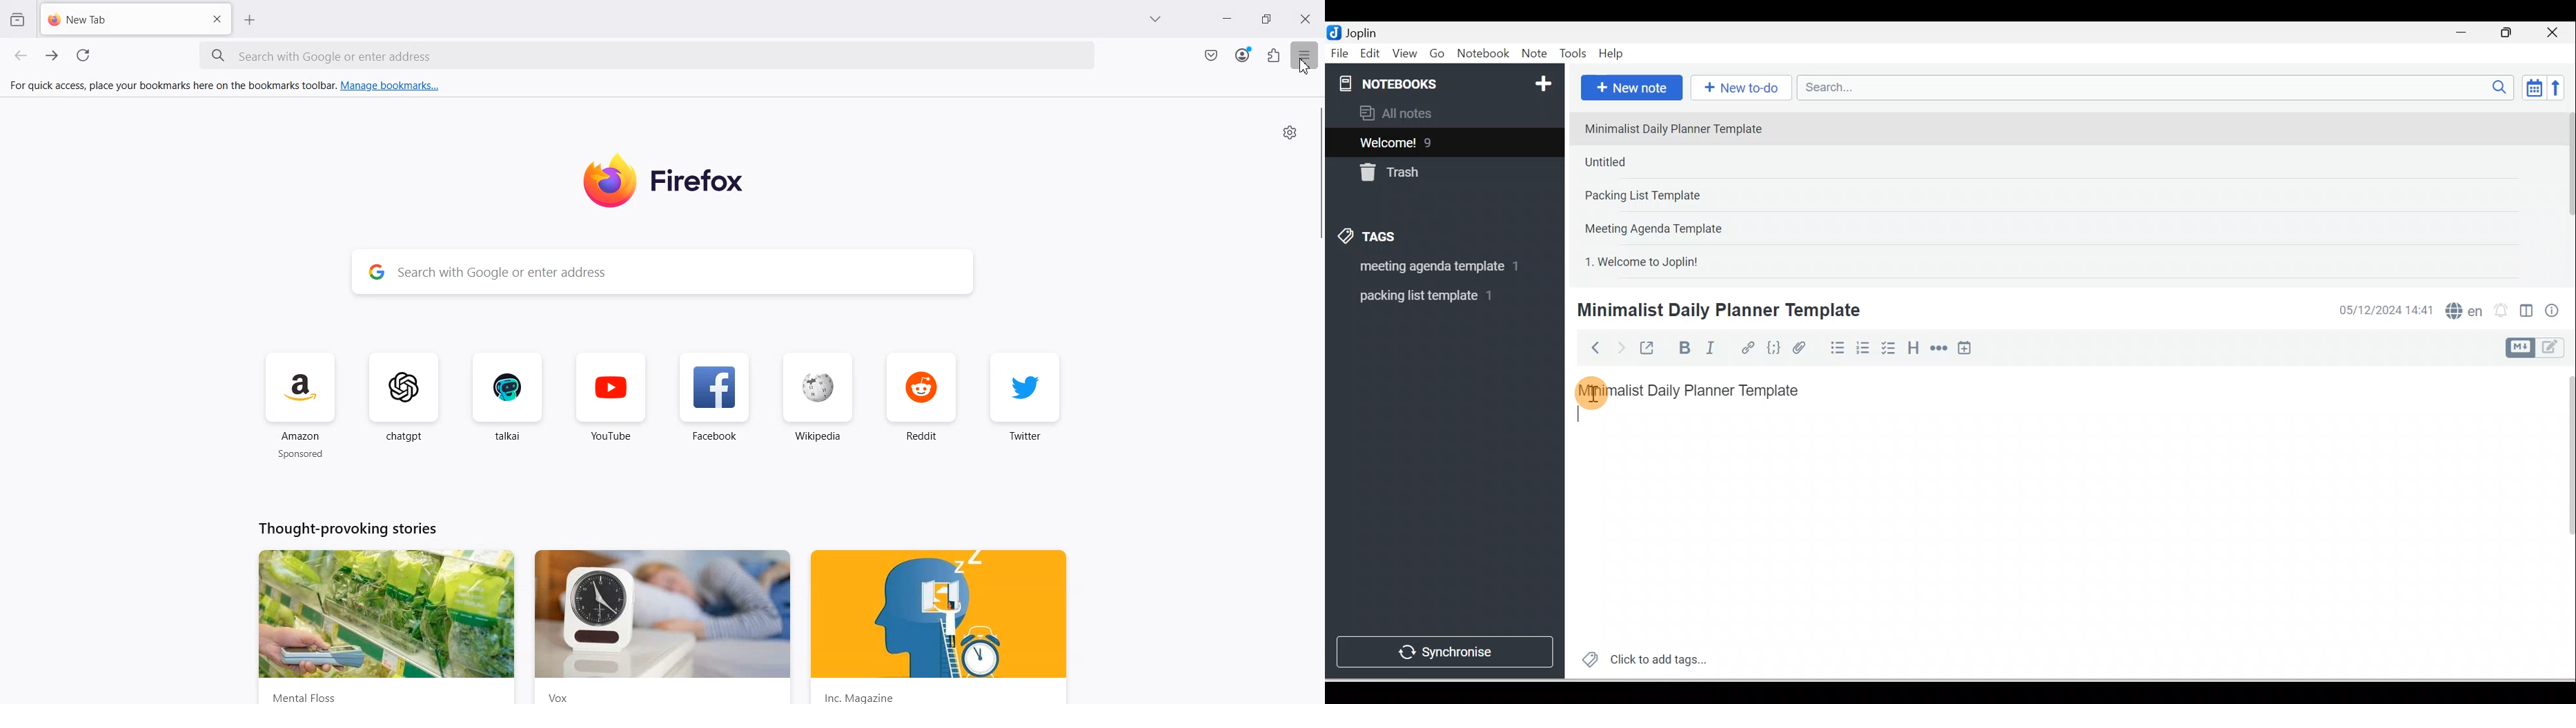  I want to click on Cursor, so click(1592, 391).